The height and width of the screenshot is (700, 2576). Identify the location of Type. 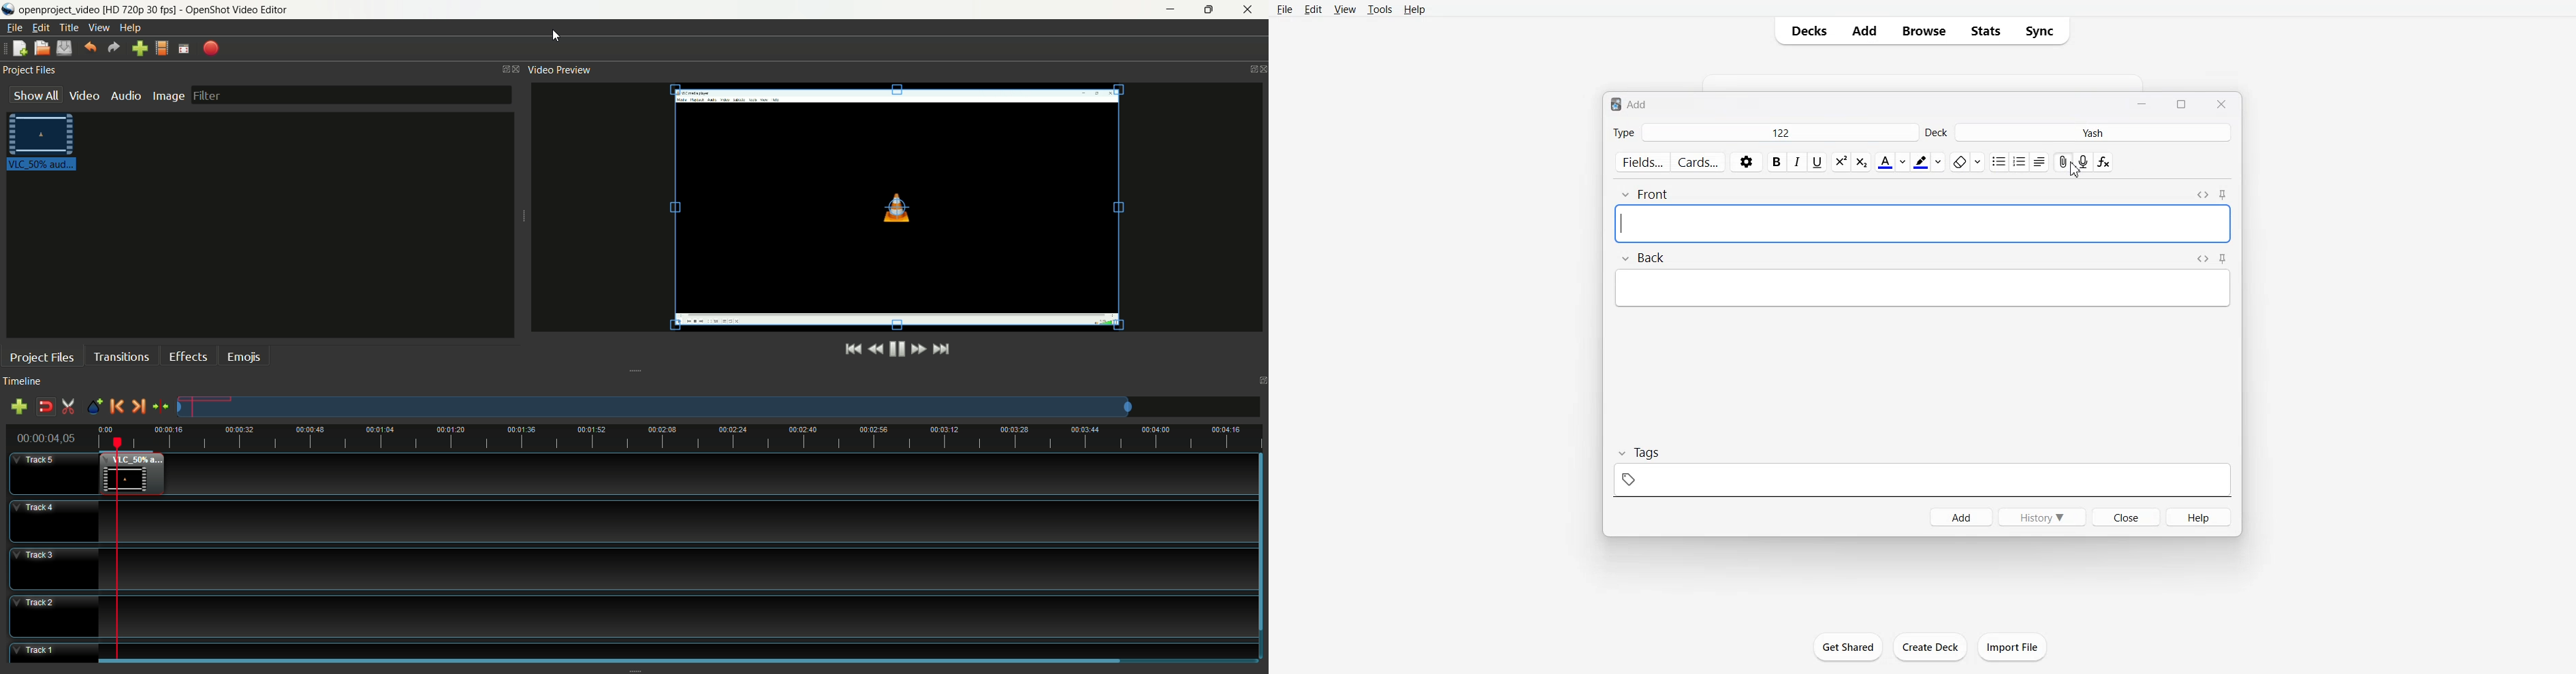
(1623, 133).